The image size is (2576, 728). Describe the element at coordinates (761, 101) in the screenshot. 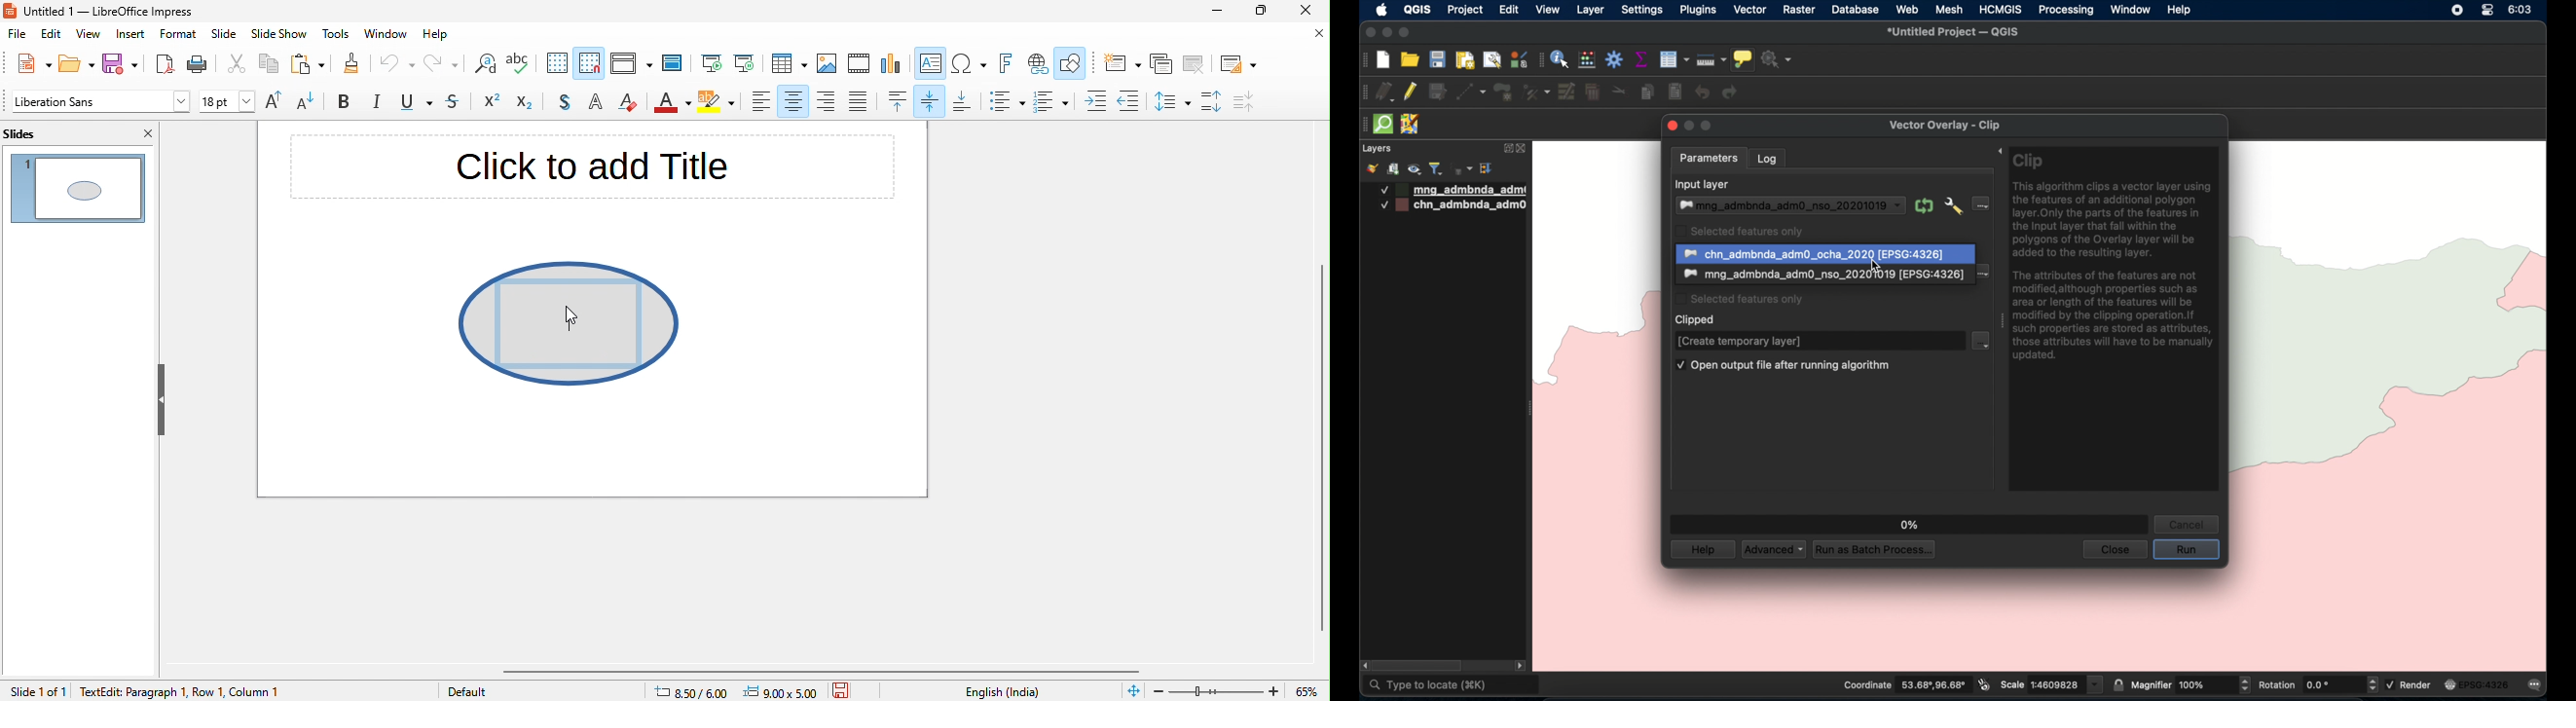

I see `align left` at that location.